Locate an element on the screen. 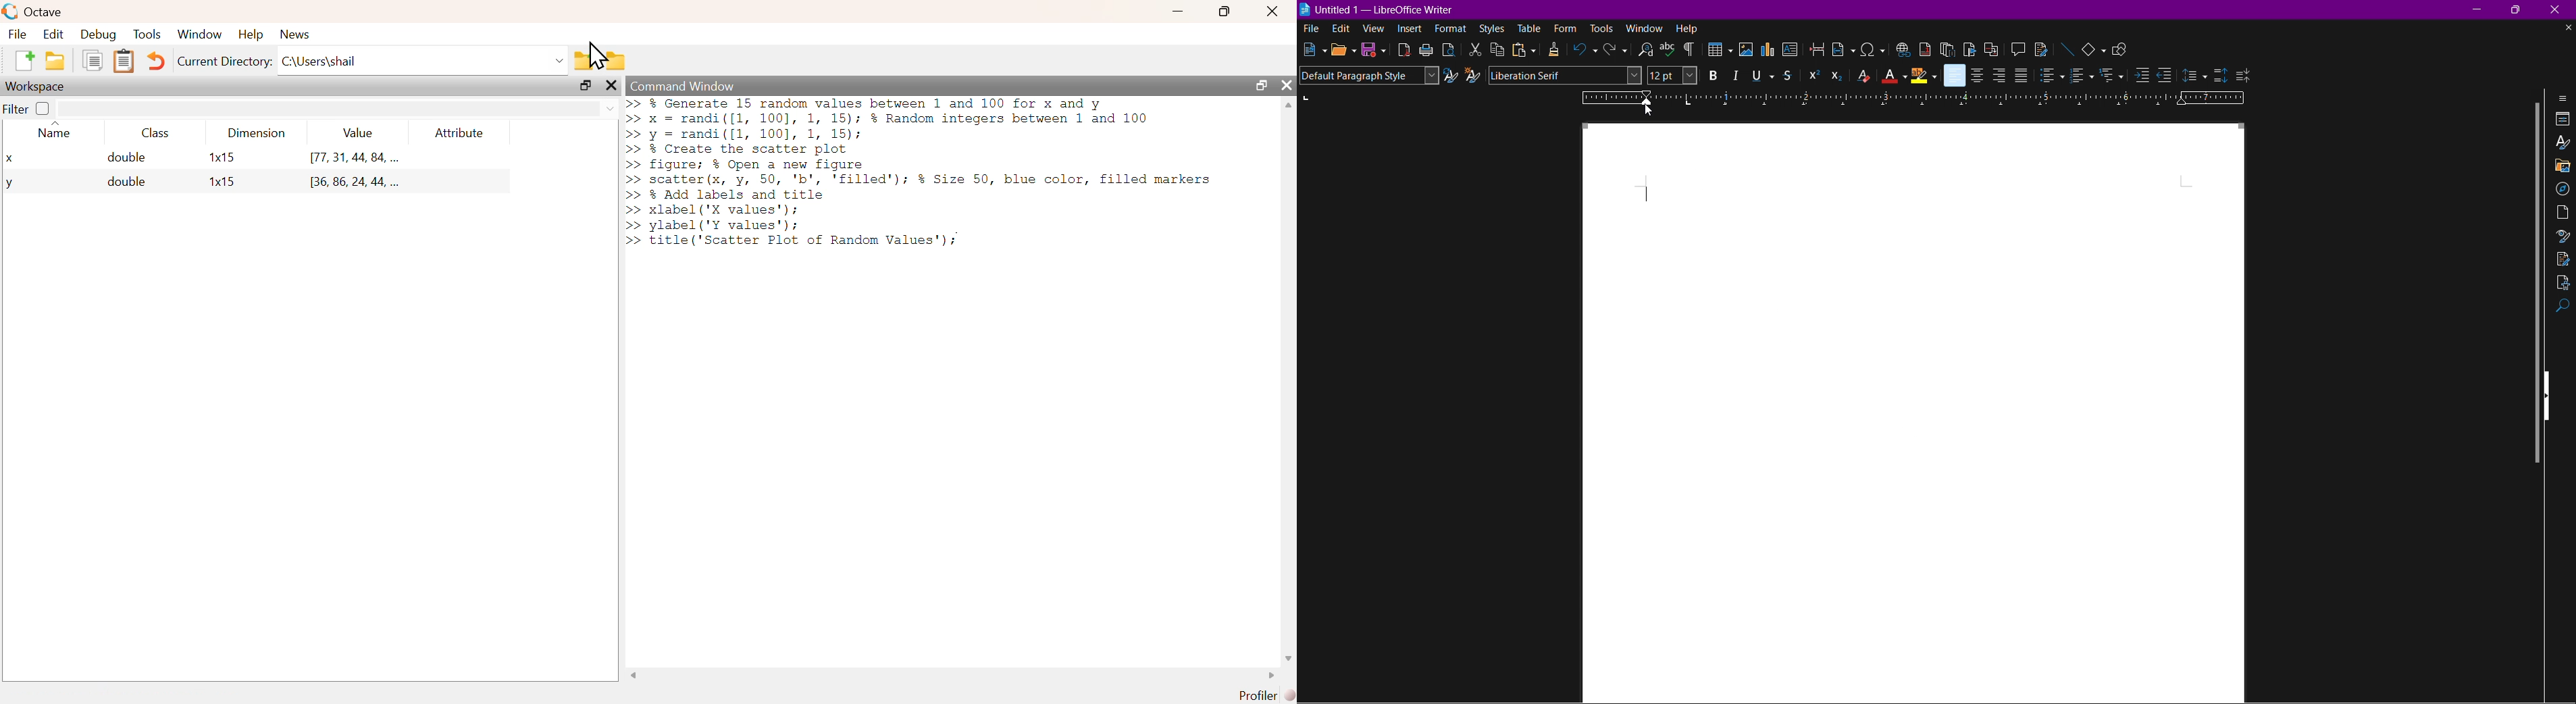  scroll up is located at coordinates (1285, 106).